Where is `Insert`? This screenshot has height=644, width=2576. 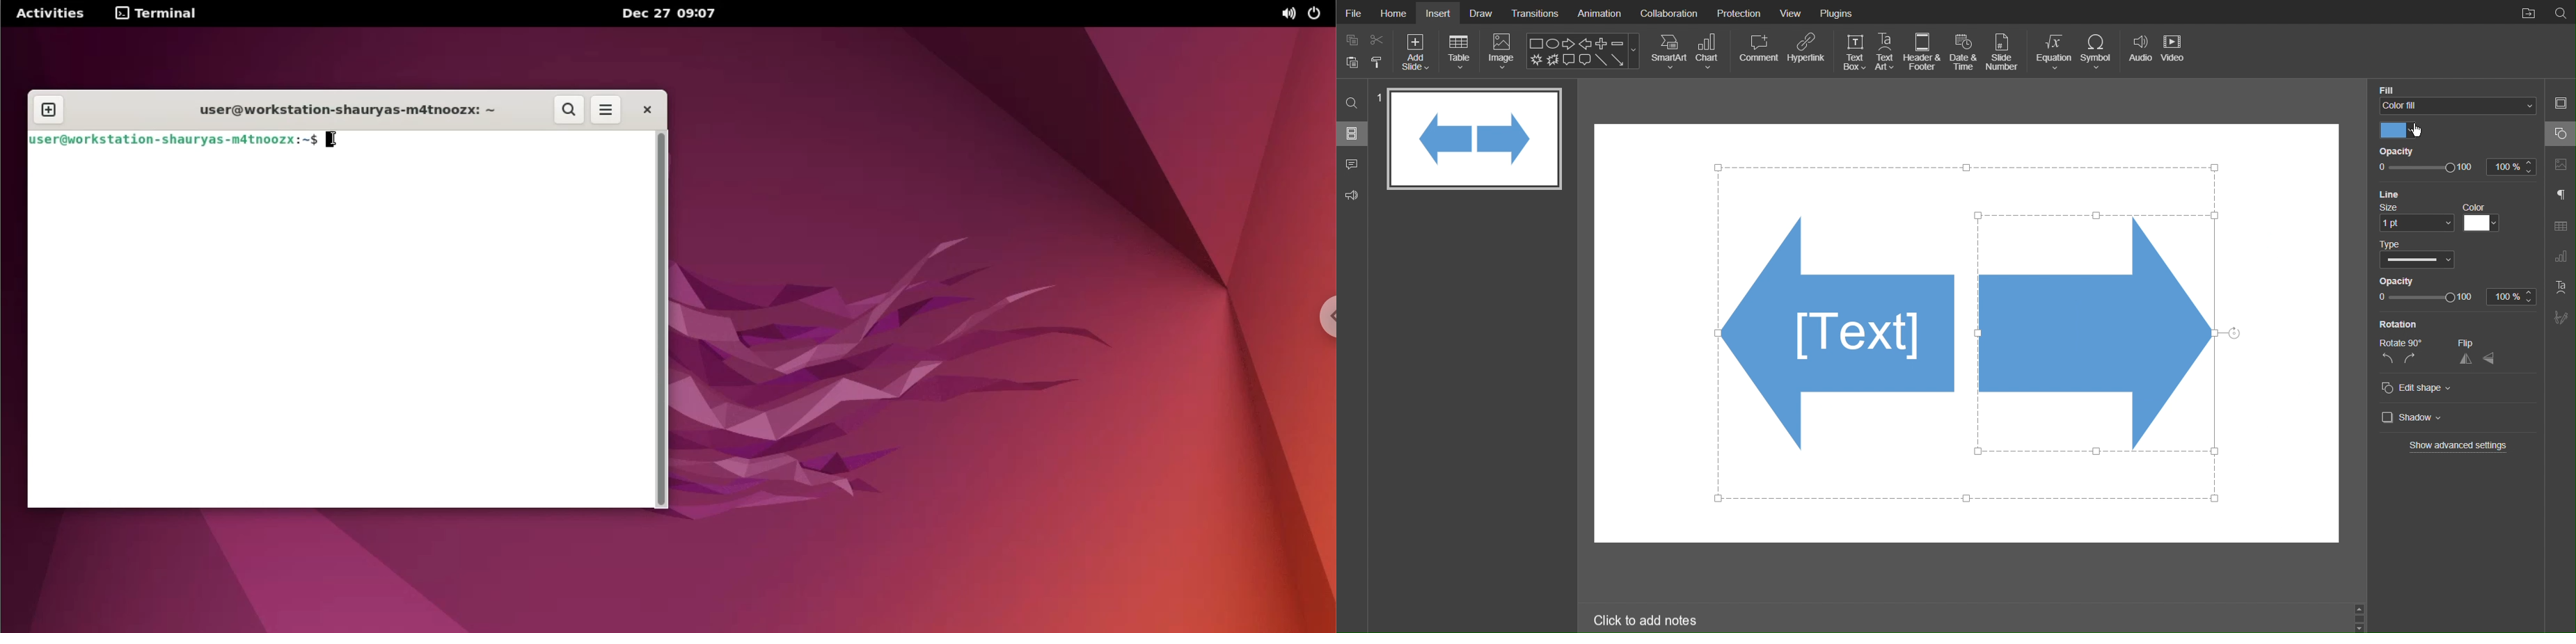
Insert is located at coordinates (1440, 13).